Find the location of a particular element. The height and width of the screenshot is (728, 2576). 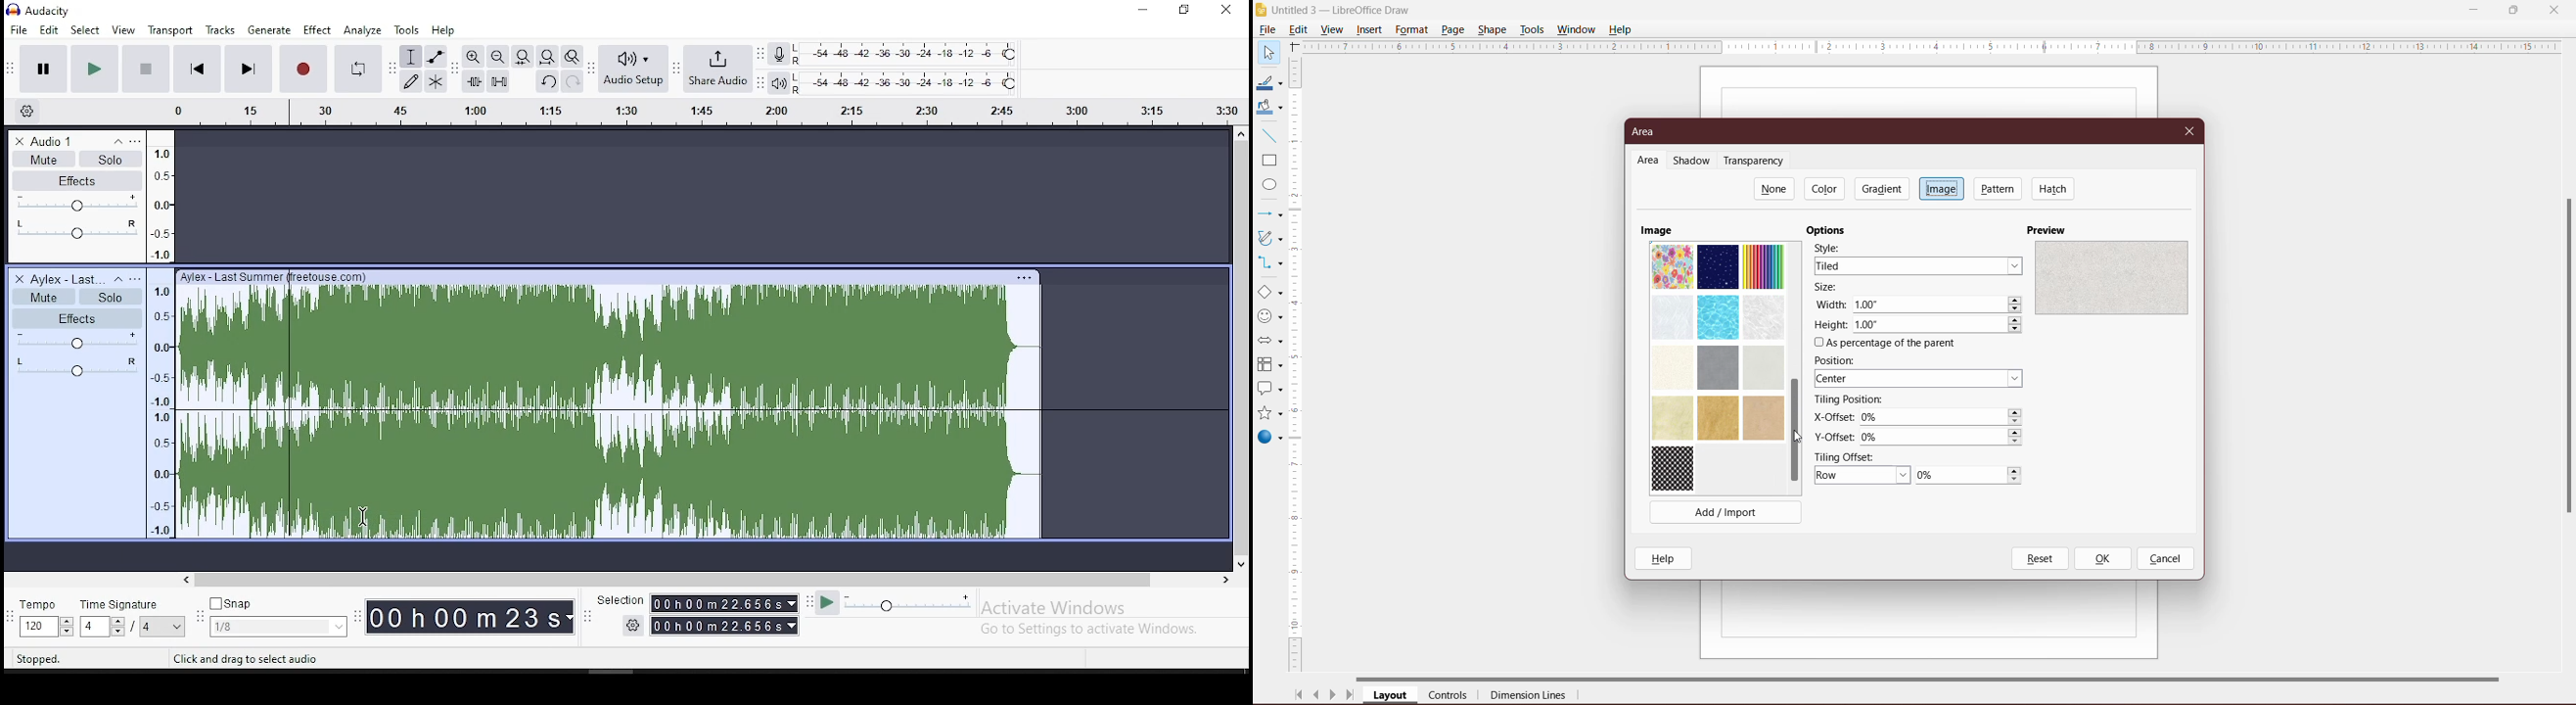

Scroll to previous page is located at coordinates (1318, 697).